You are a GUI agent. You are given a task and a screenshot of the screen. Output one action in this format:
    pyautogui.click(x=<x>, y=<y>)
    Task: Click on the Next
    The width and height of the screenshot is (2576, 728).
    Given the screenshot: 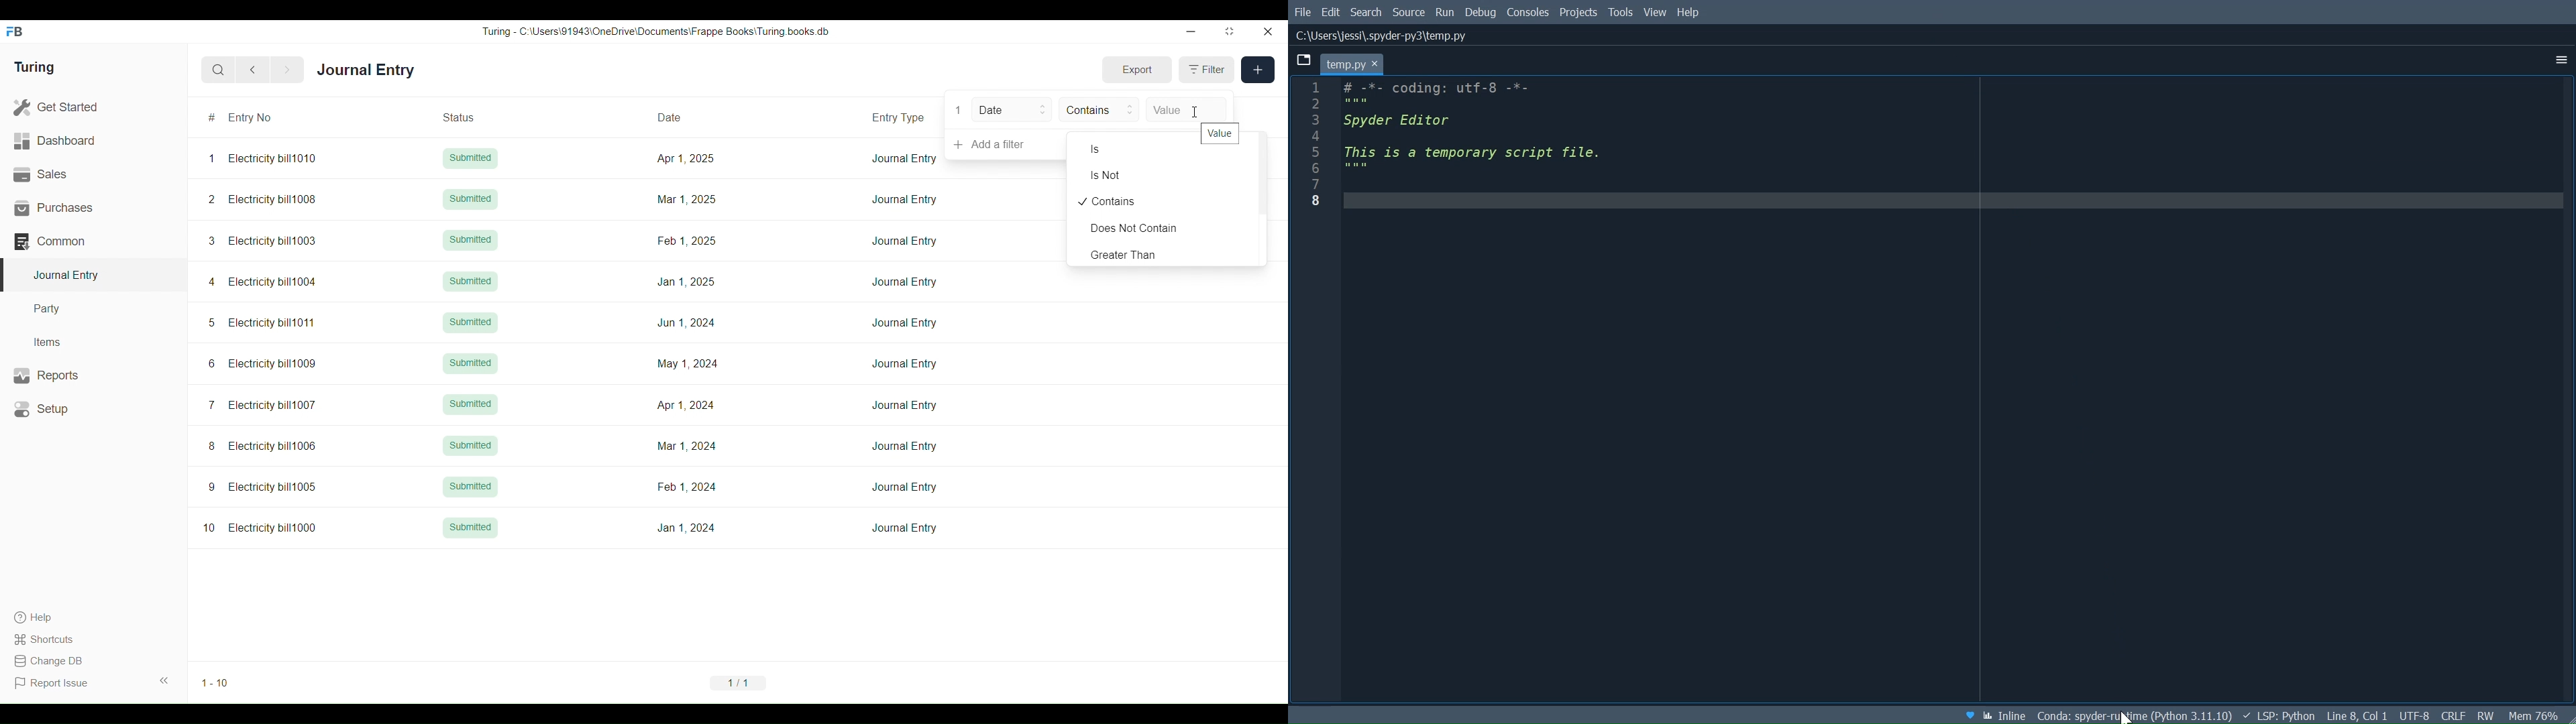 What is the action you would take?
    pyautogui.click(x=287, y=70)
    